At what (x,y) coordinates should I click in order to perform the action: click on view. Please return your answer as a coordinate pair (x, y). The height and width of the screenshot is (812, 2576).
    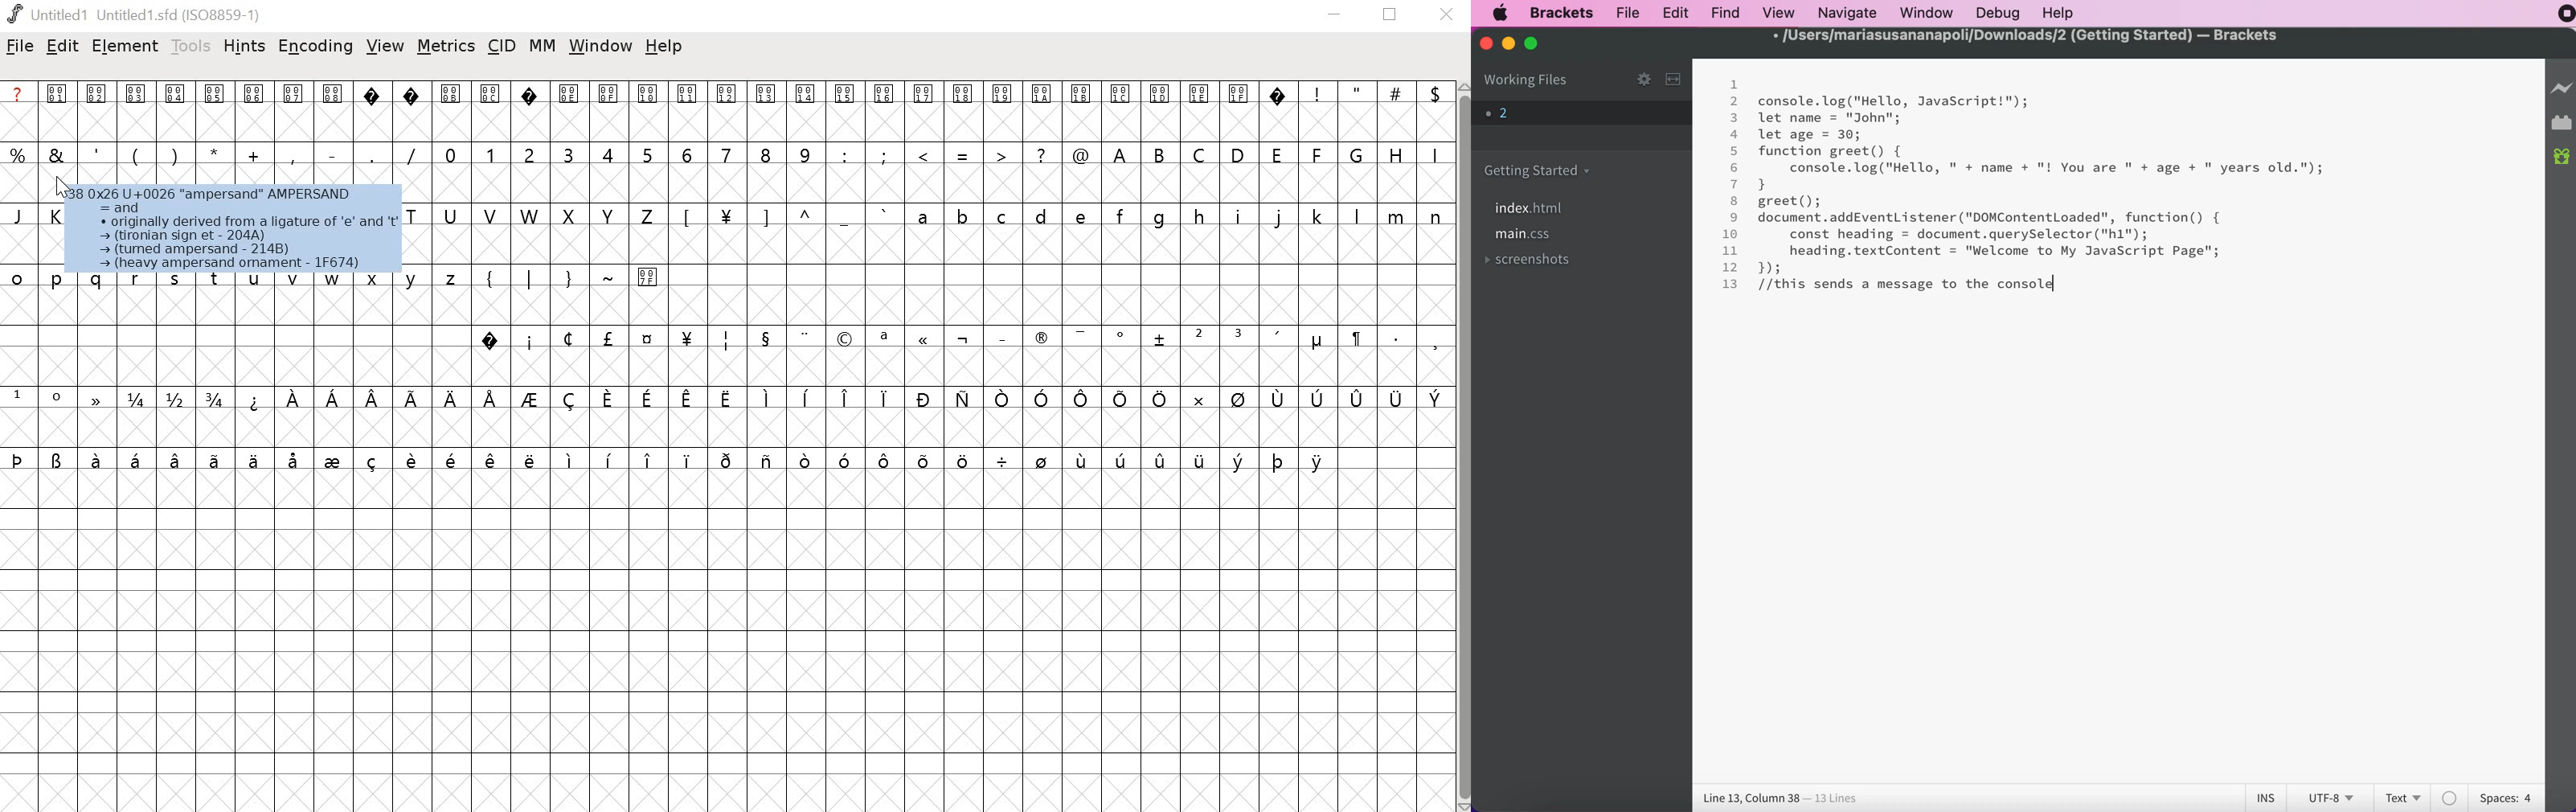
    Looking at the image, I should click on (1778, 13).